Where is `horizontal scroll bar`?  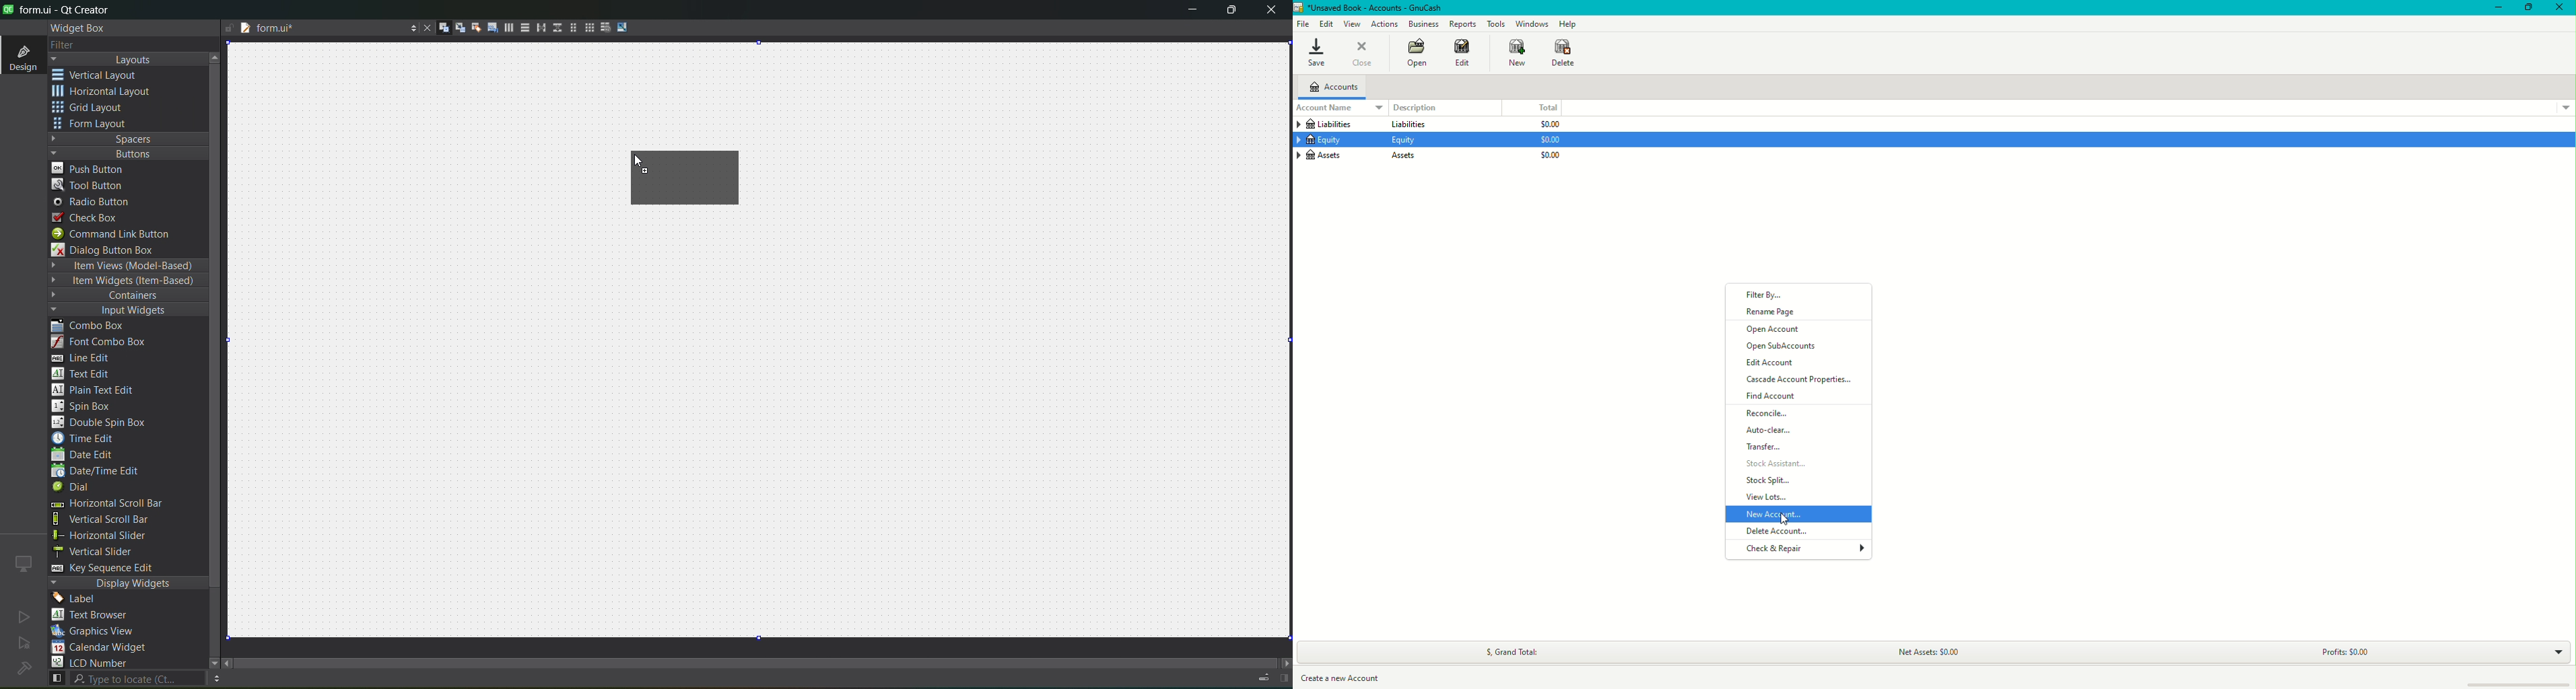 horizontal scroll bar is located at coordinates (106, 505).